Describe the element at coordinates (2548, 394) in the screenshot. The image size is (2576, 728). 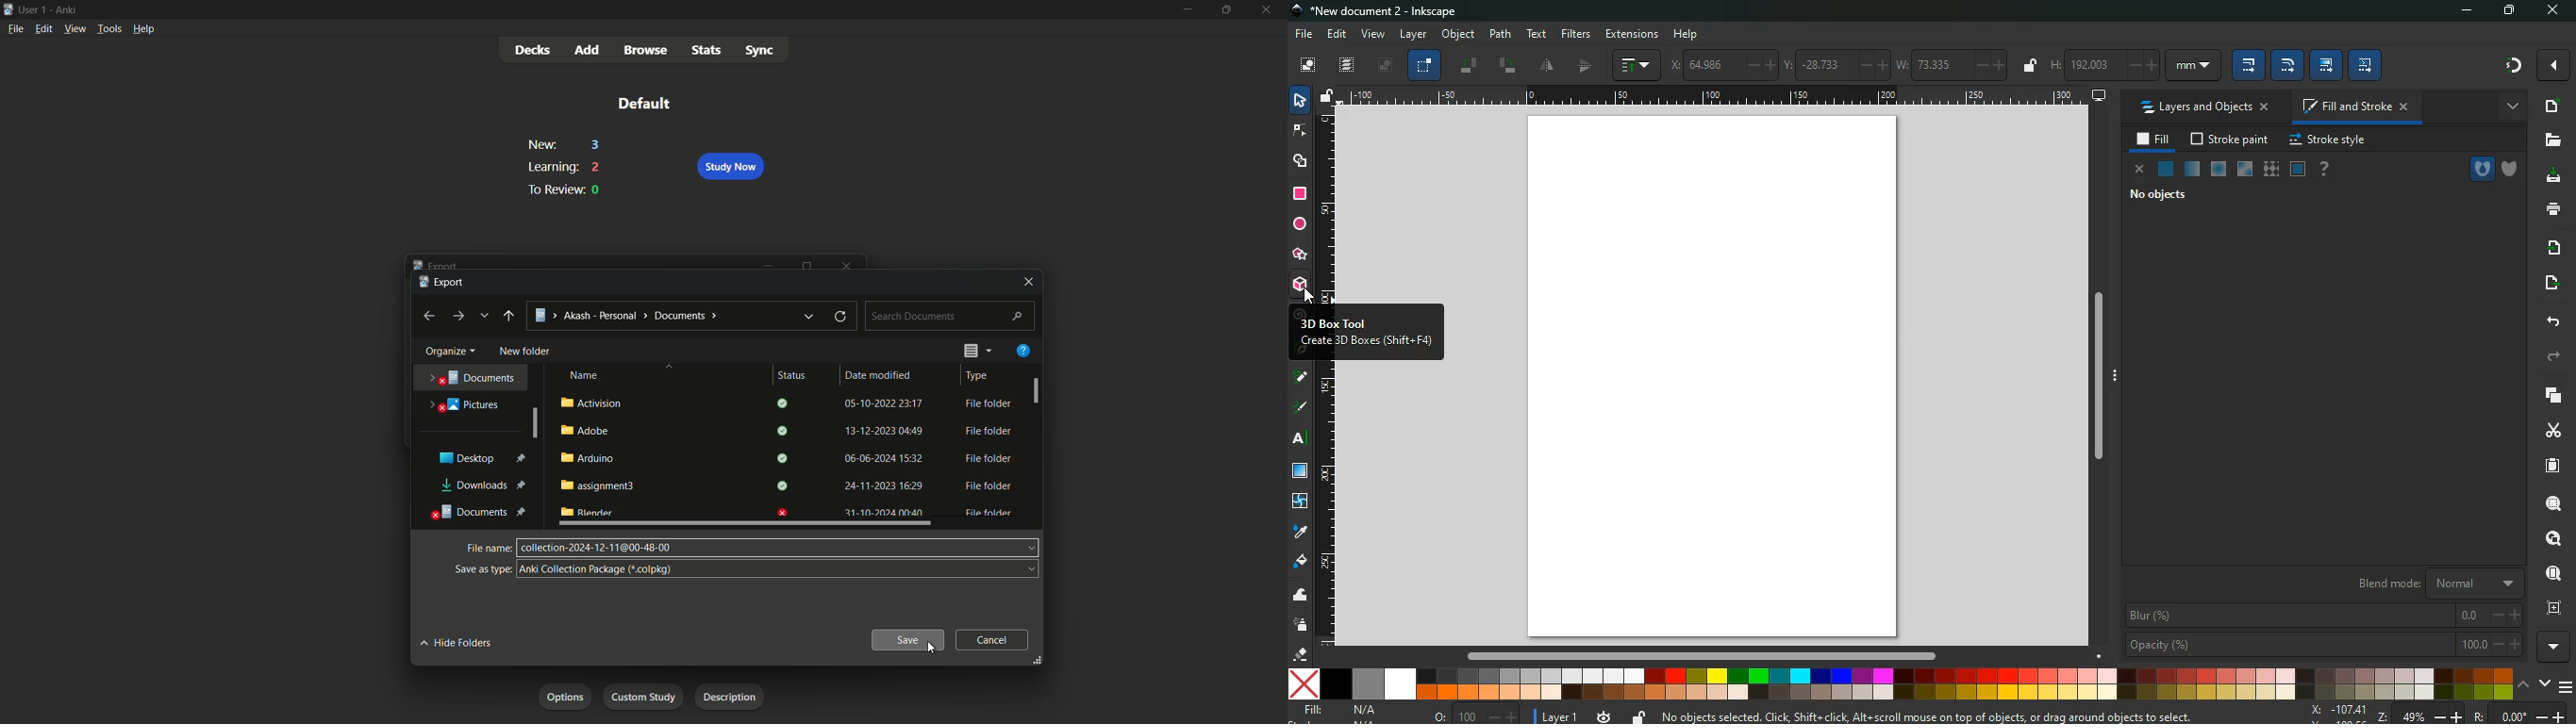
I see `layers` at that location.